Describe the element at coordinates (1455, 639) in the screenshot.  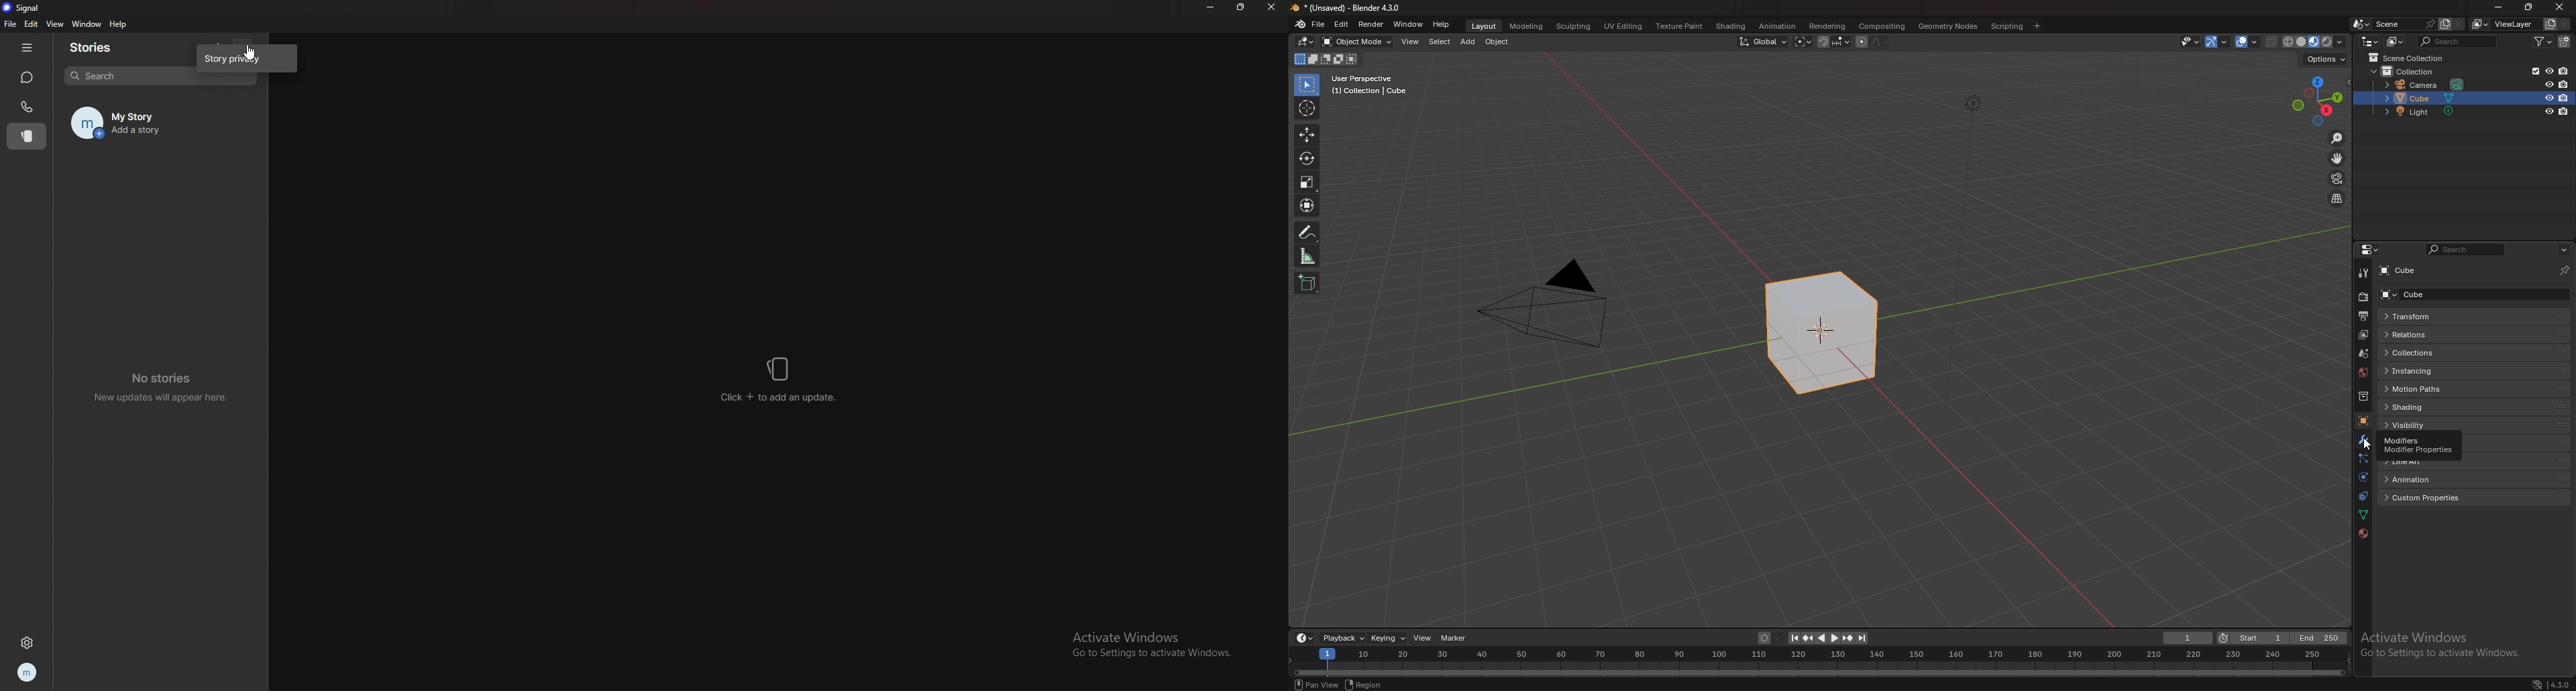
I see `marker` at that location.